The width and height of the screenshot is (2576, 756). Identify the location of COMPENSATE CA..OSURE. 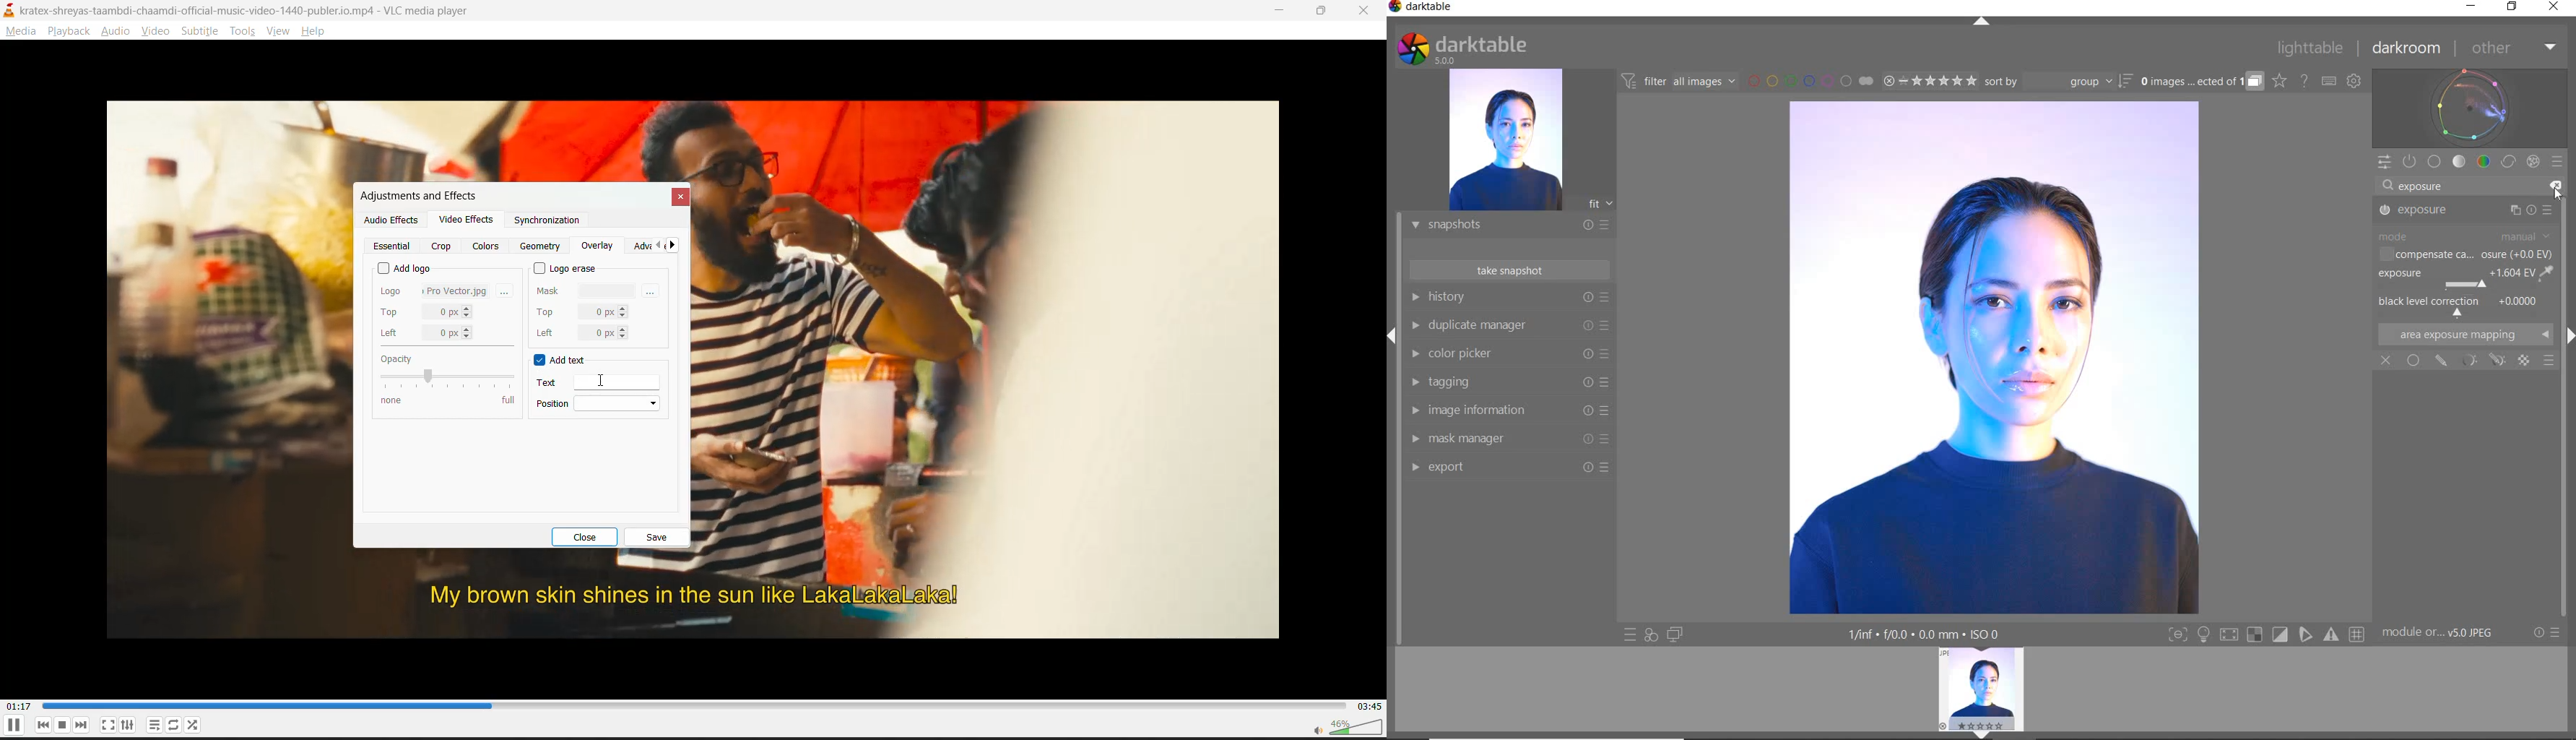
(2465, 256).